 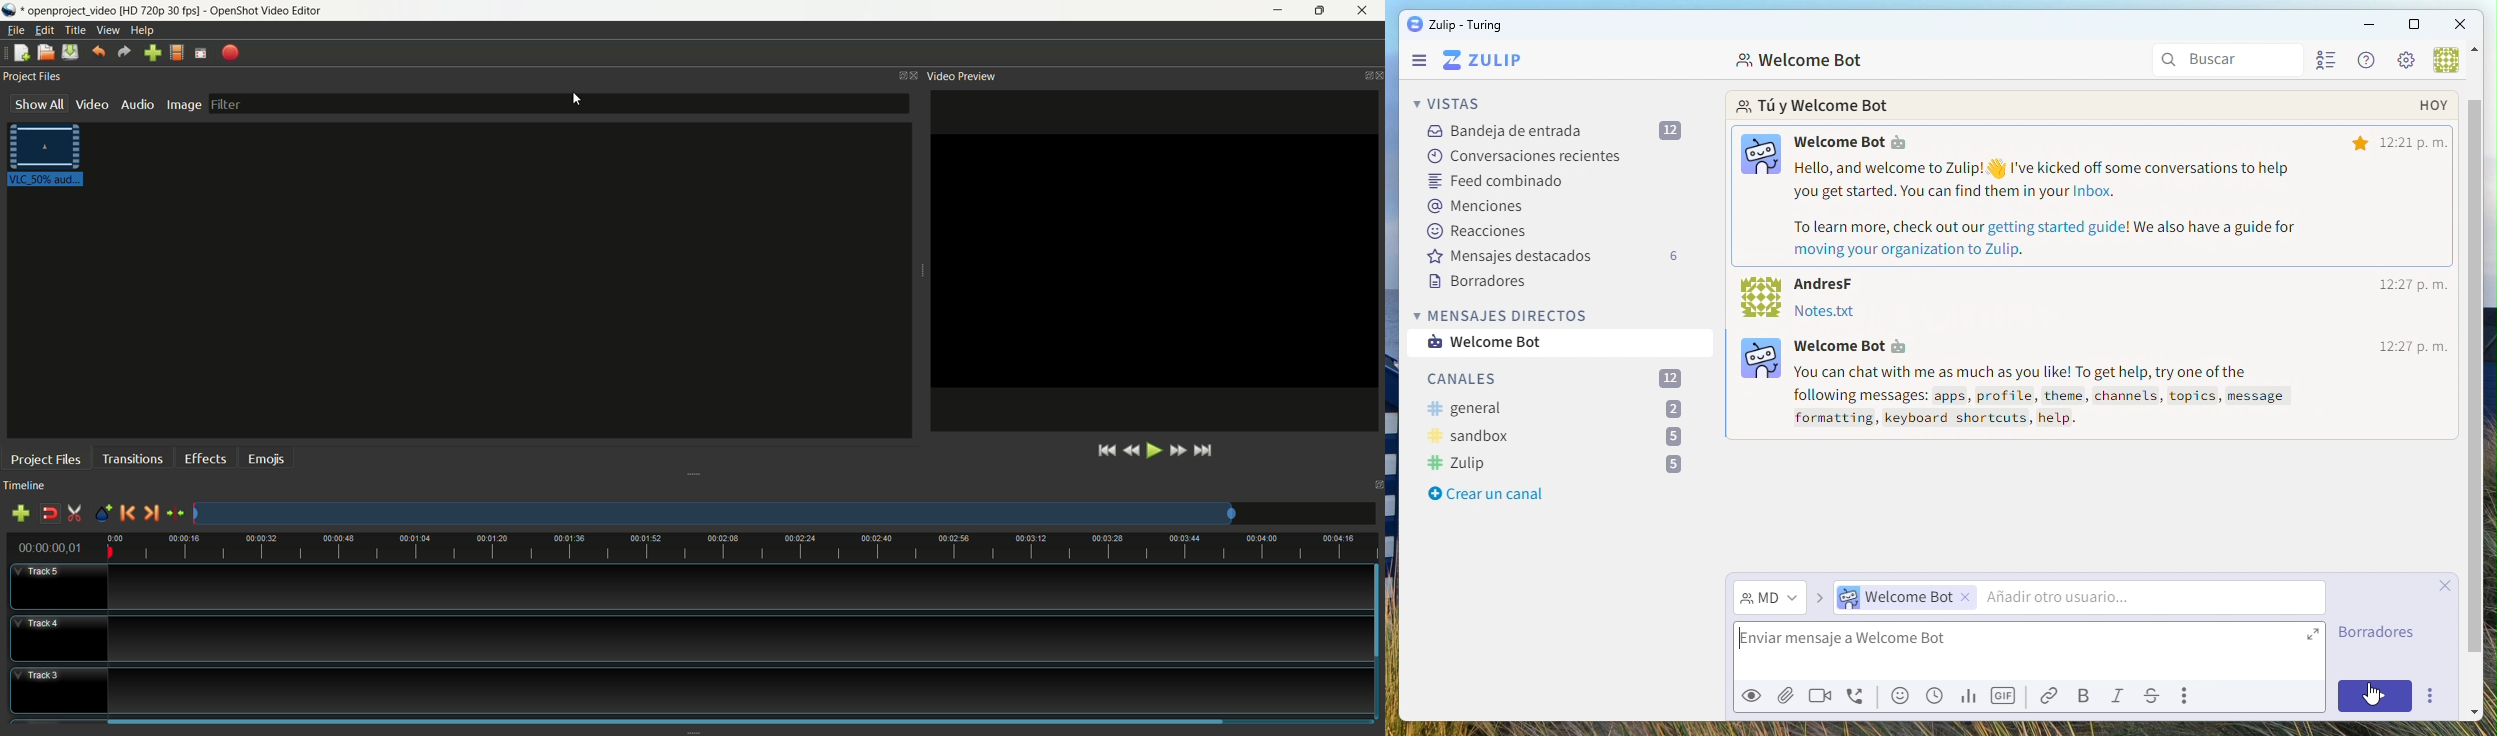 I want to click on choose profile, so click(x=177, y=53).